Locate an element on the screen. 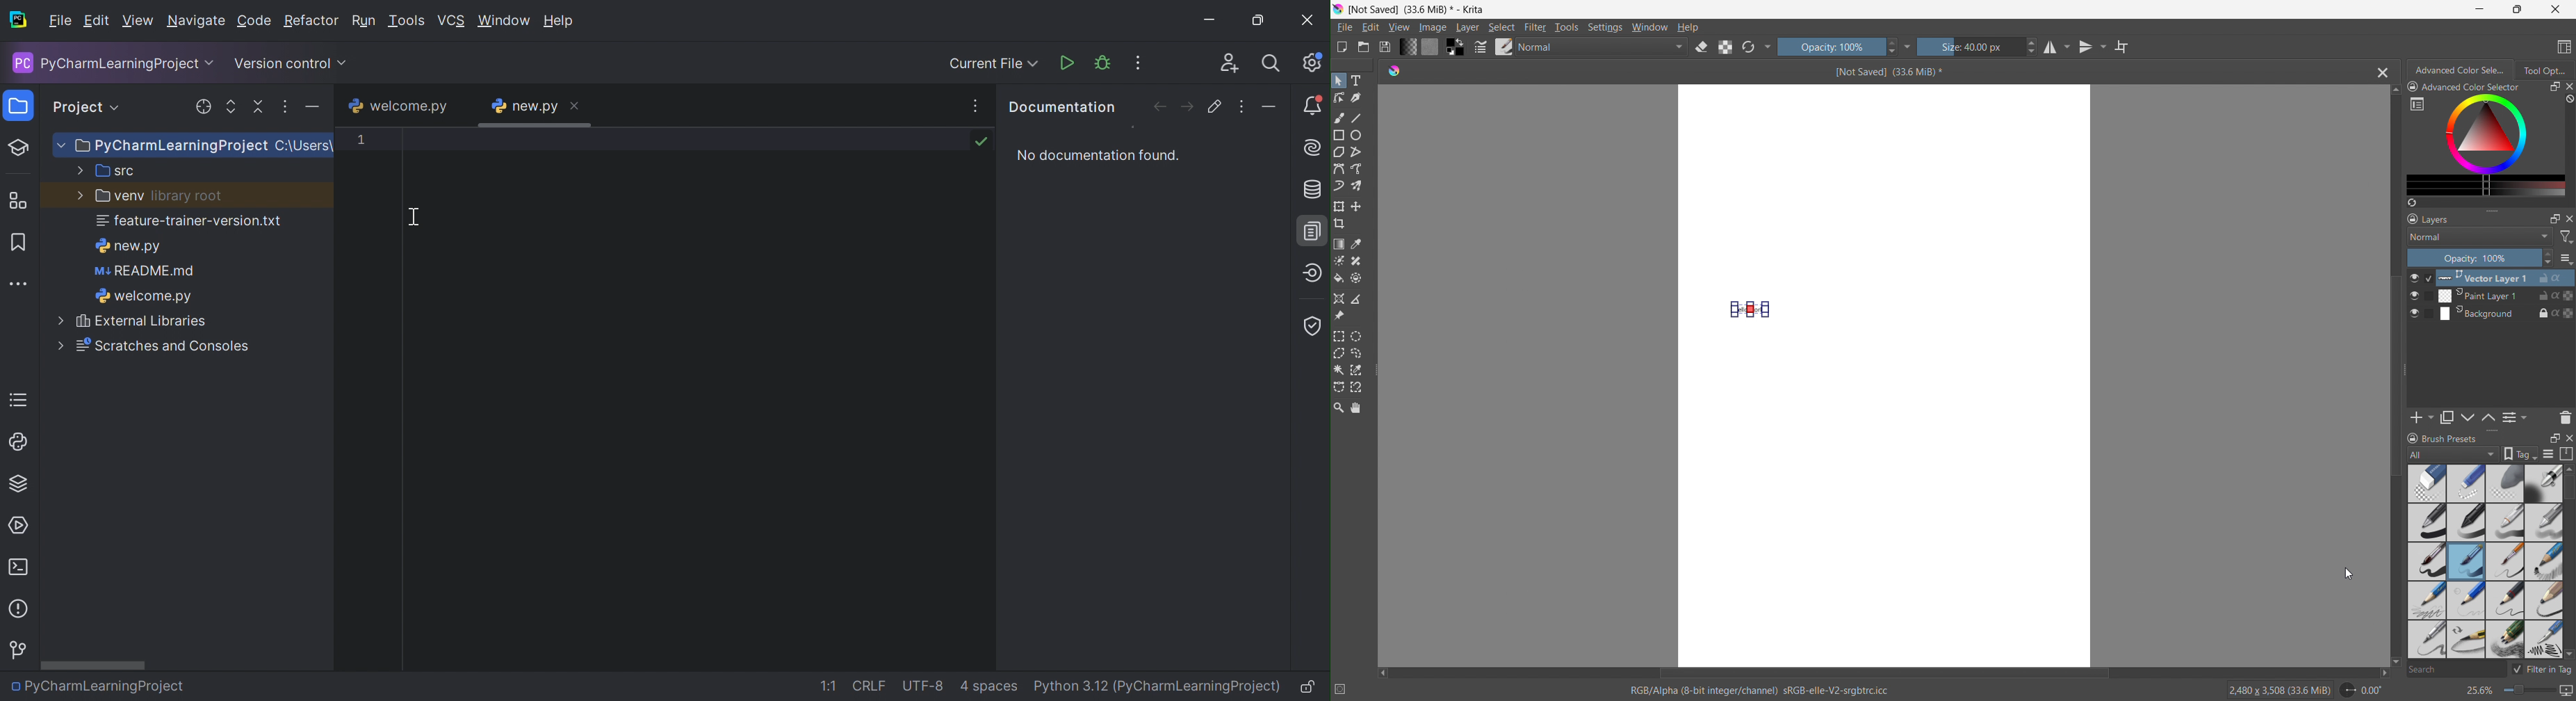  Python Packages is located at coordinates (17, 485).